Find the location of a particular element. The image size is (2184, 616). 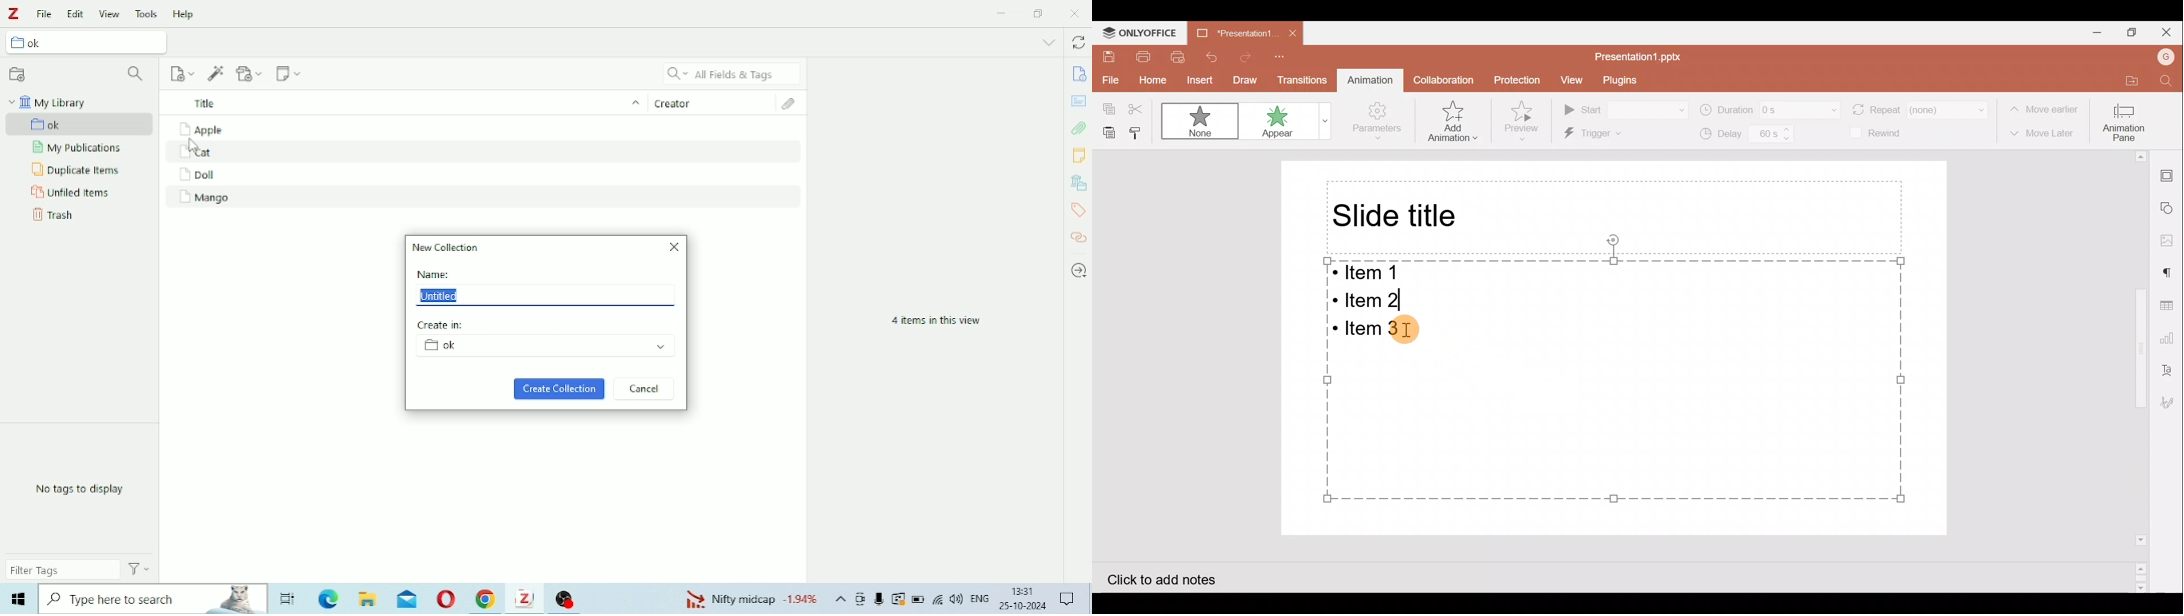

Paragraph setting is located at coordinates (2173, 274).